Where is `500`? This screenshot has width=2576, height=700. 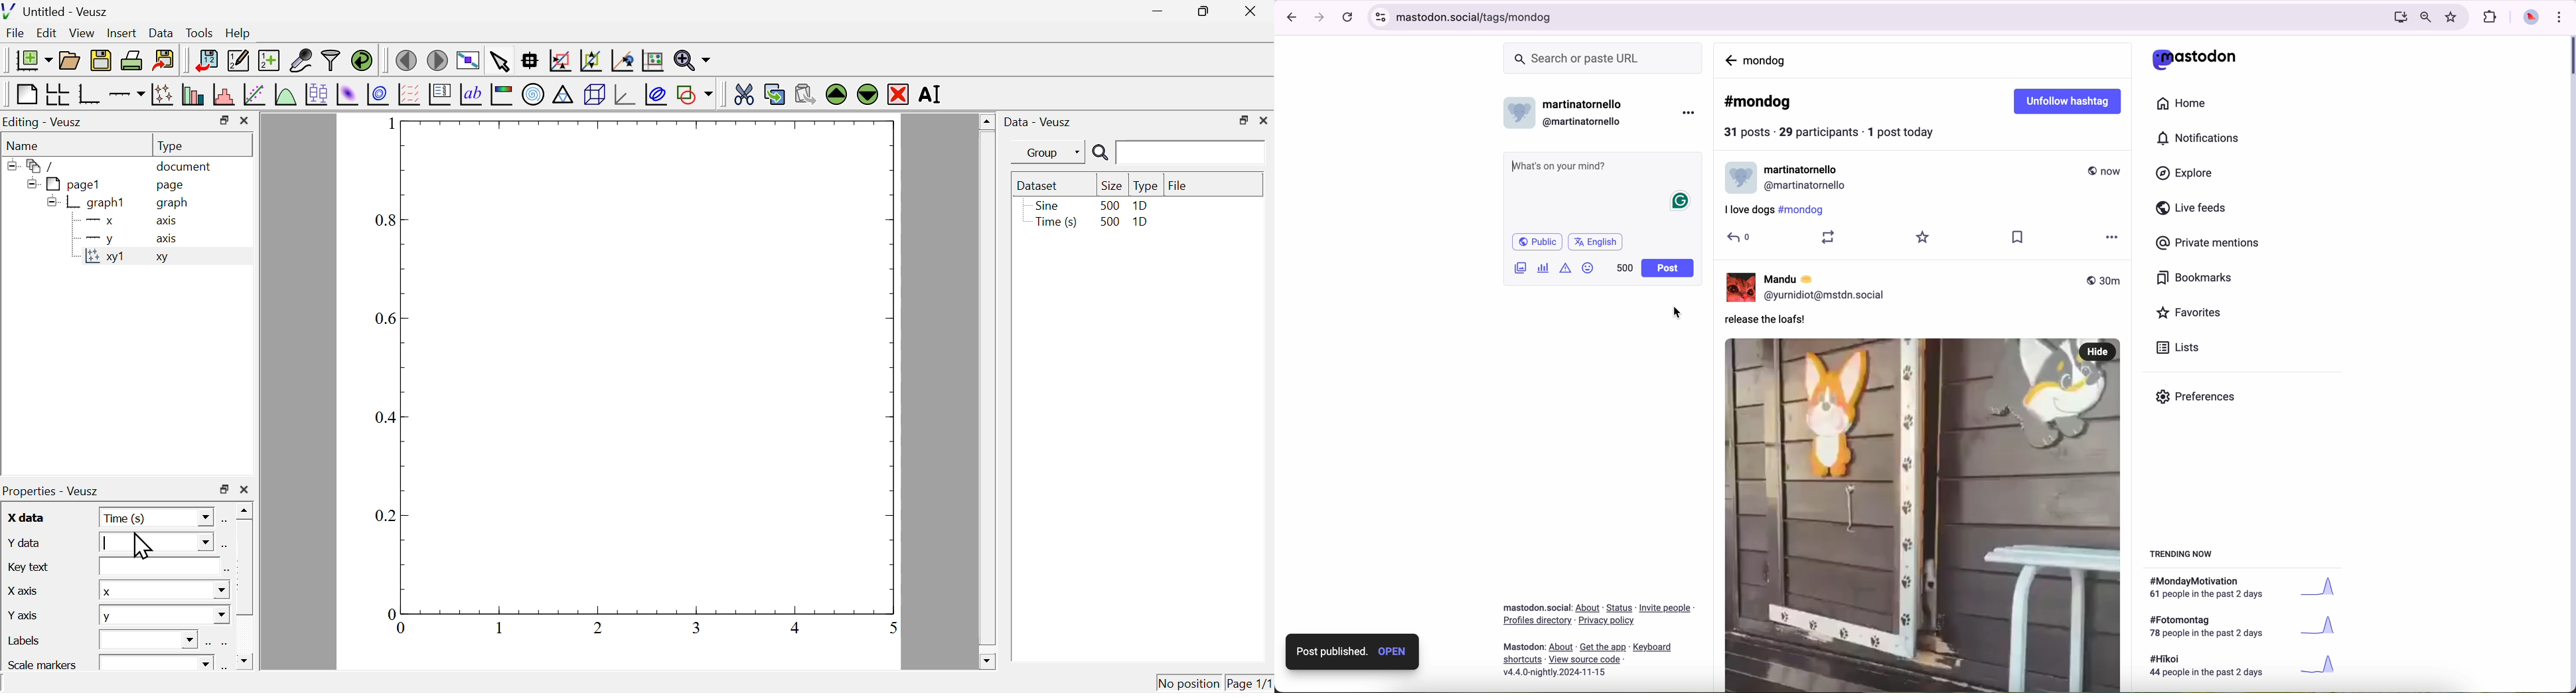
500 is located at coordinates (1624, 268).